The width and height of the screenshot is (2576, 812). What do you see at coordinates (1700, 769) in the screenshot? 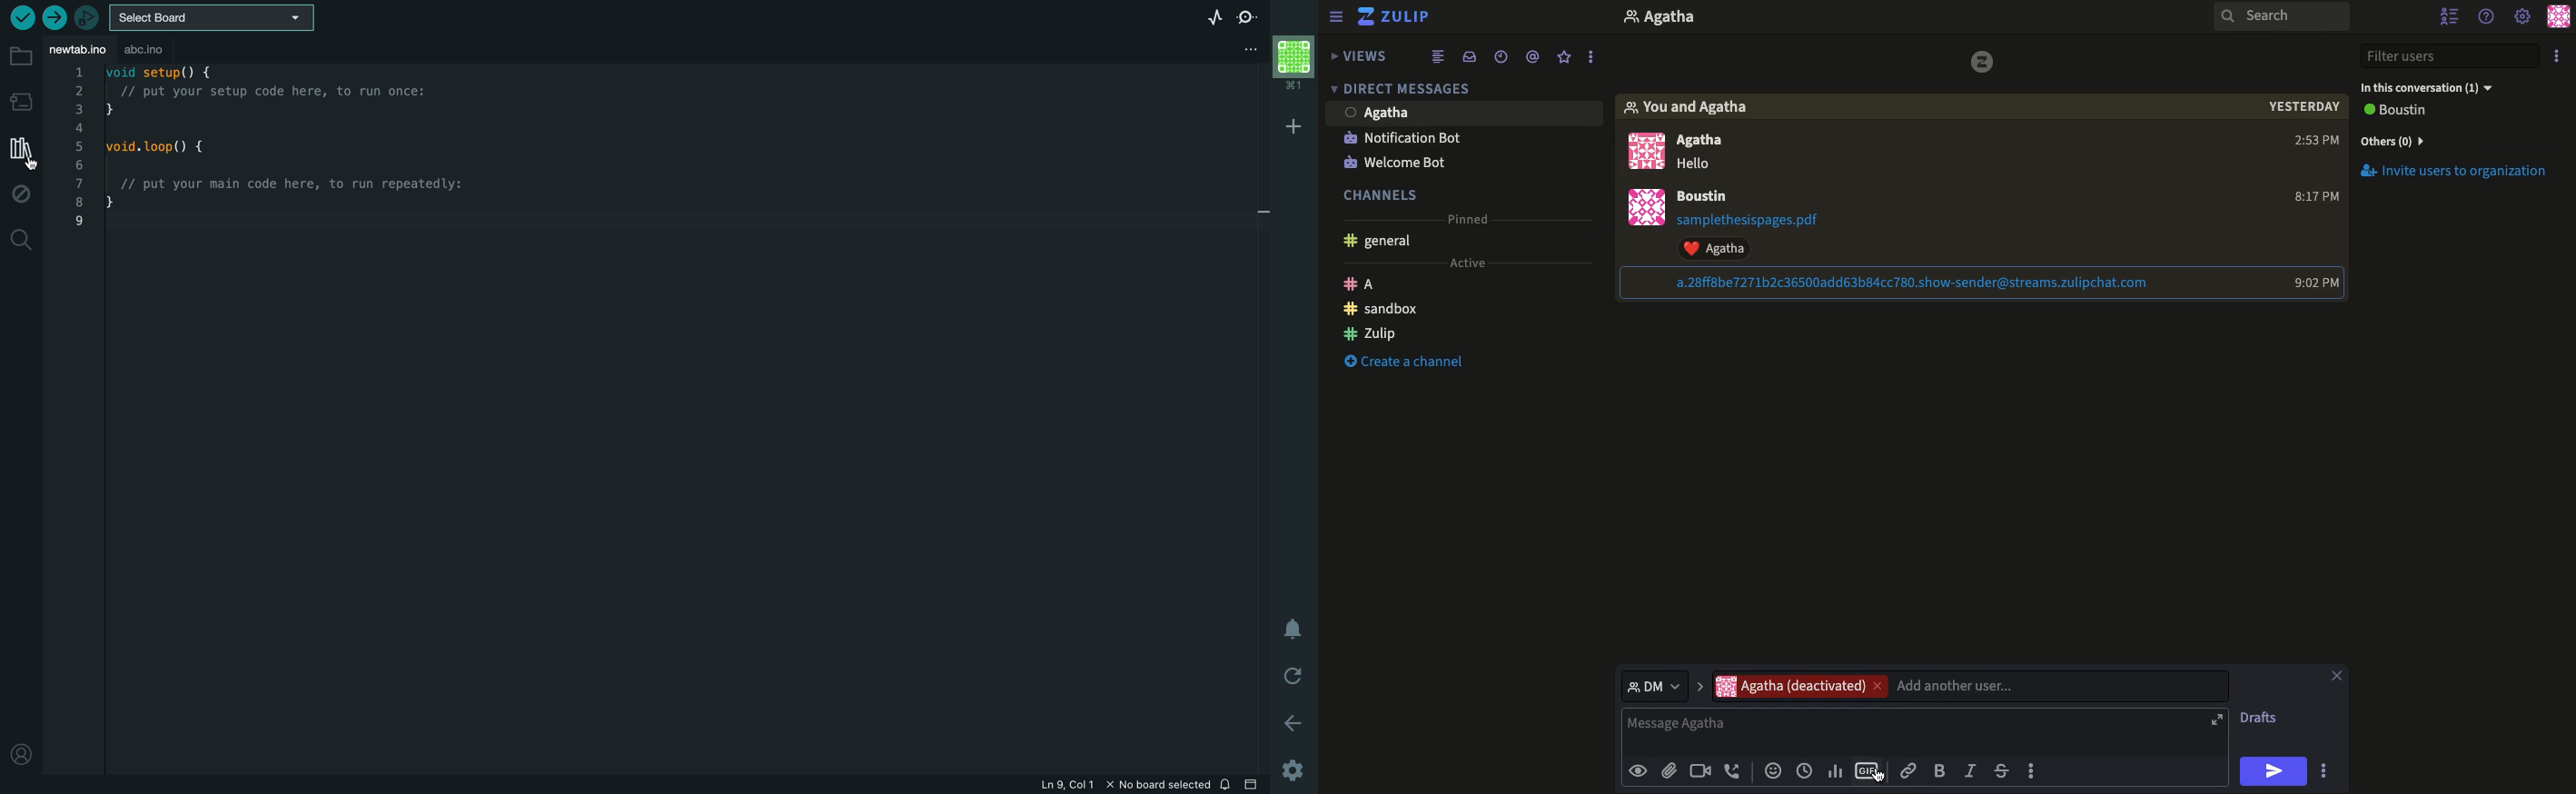
I see `Video call` at bounding box center [1700, 769].